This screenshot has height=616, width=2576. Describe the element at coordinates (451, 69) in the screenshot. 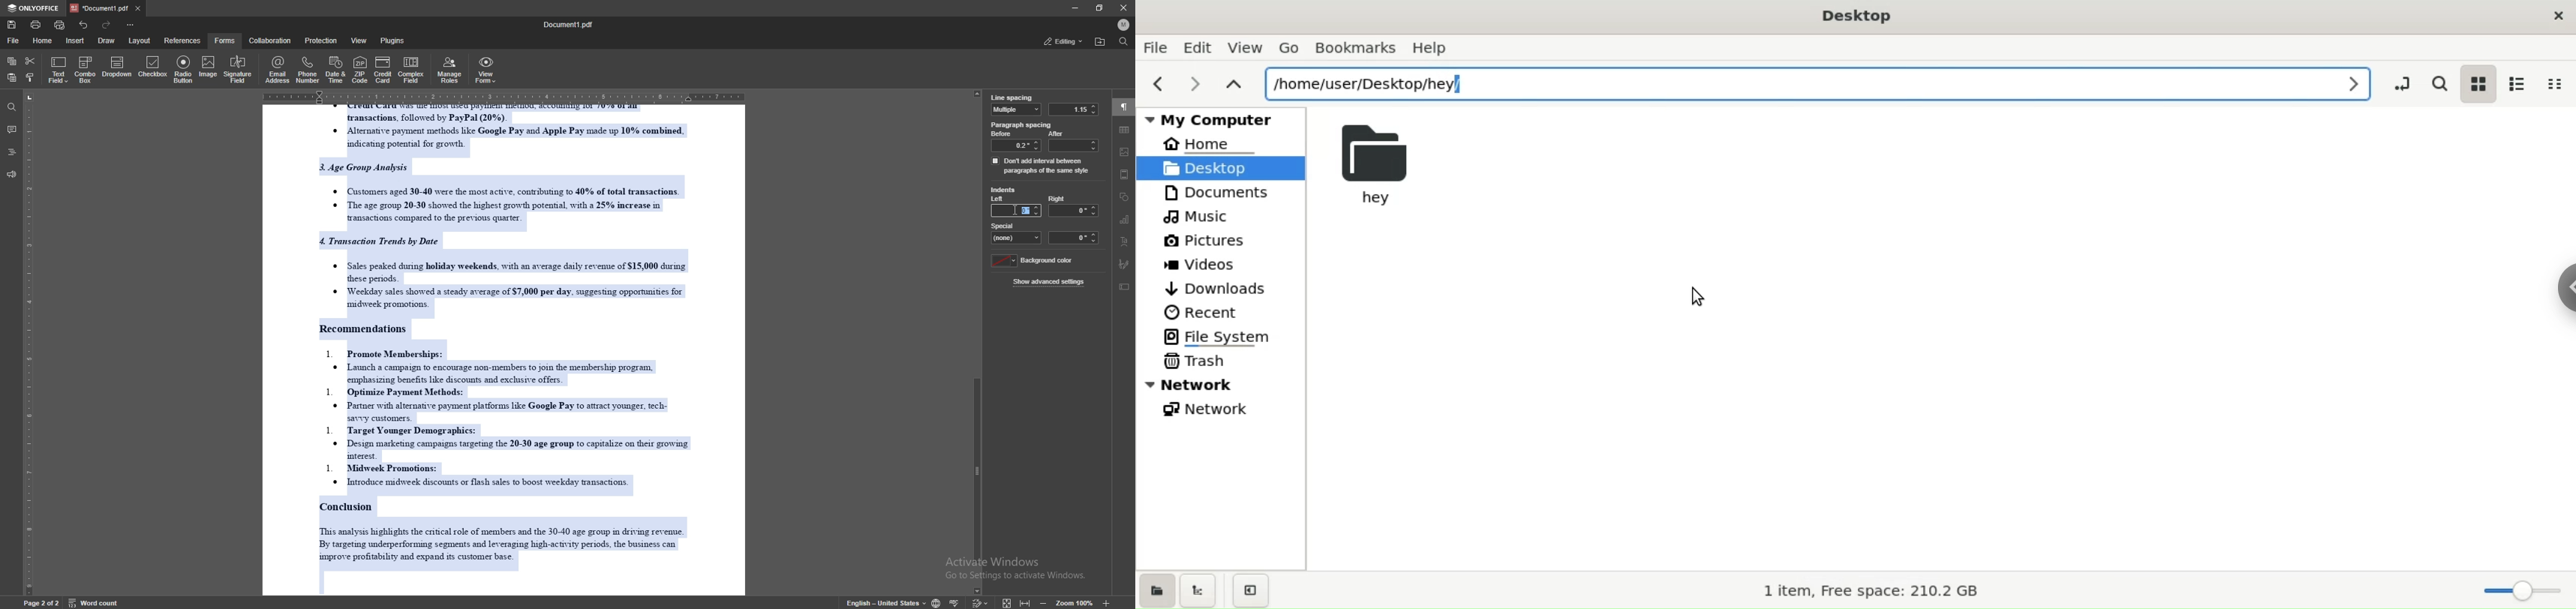

I see `manage roles` at that location.